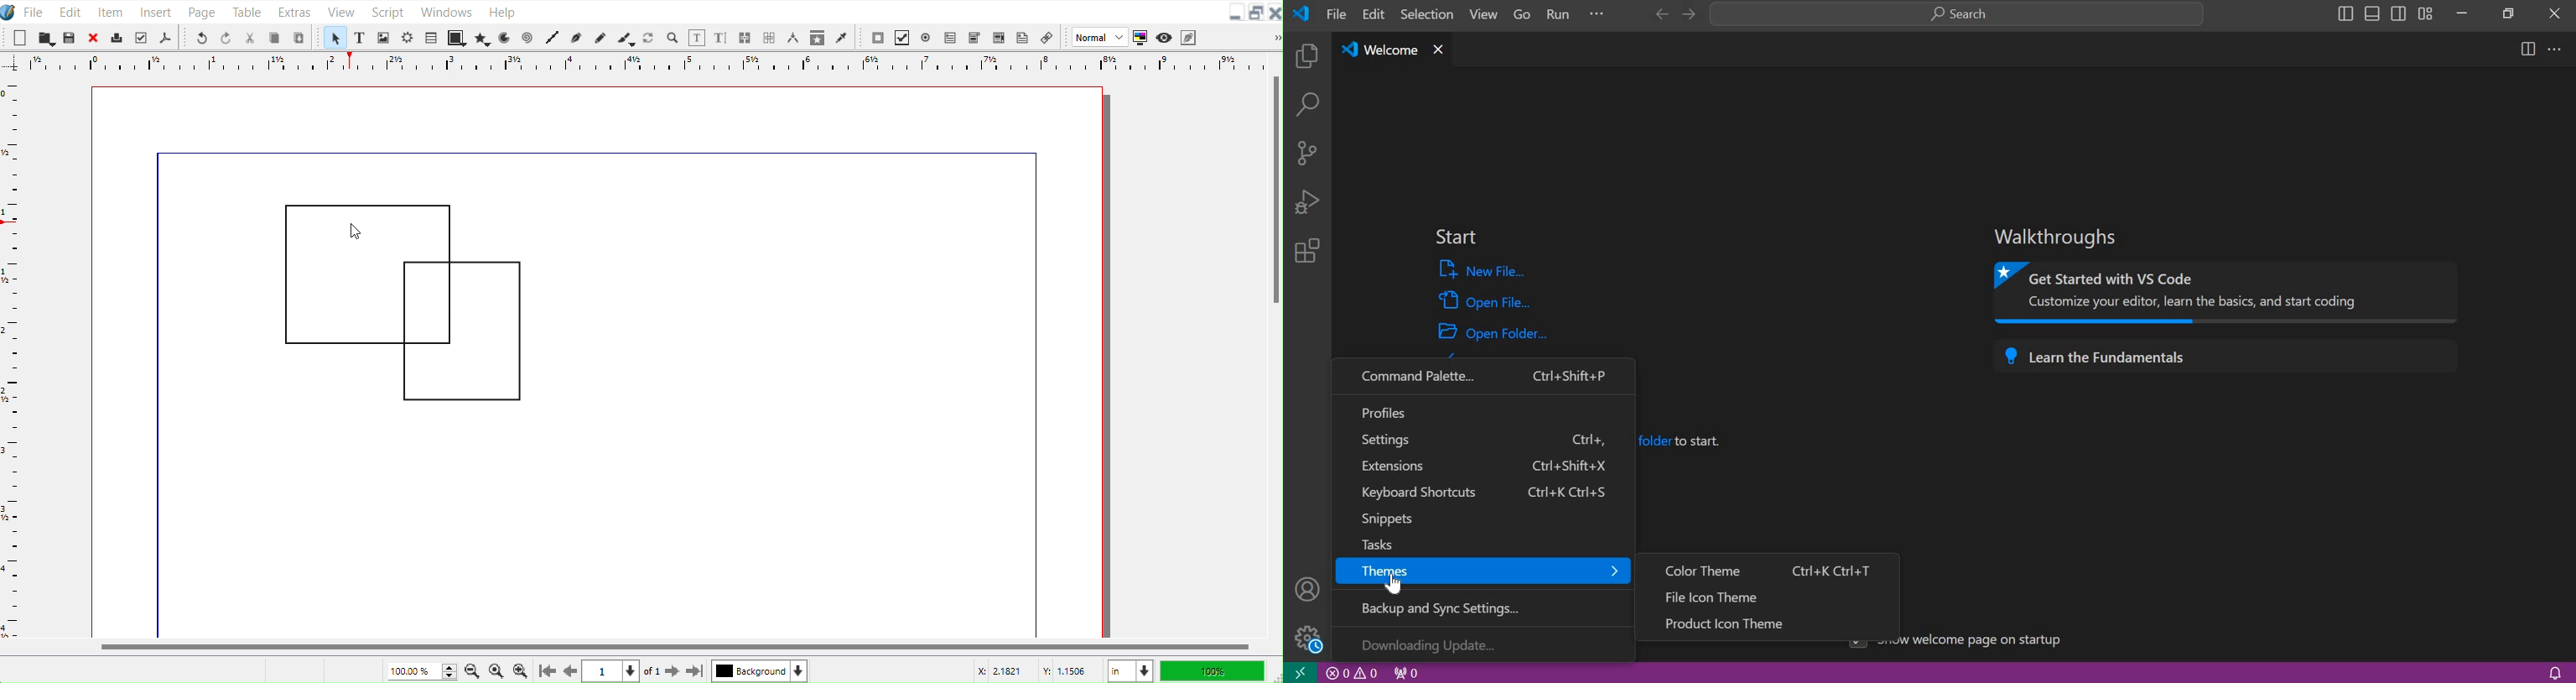 The image size is (2576, 700). What do you see at coordinates (528, 37) in the screenshot?
I see `Spiral` at bounding box center [528, 37].